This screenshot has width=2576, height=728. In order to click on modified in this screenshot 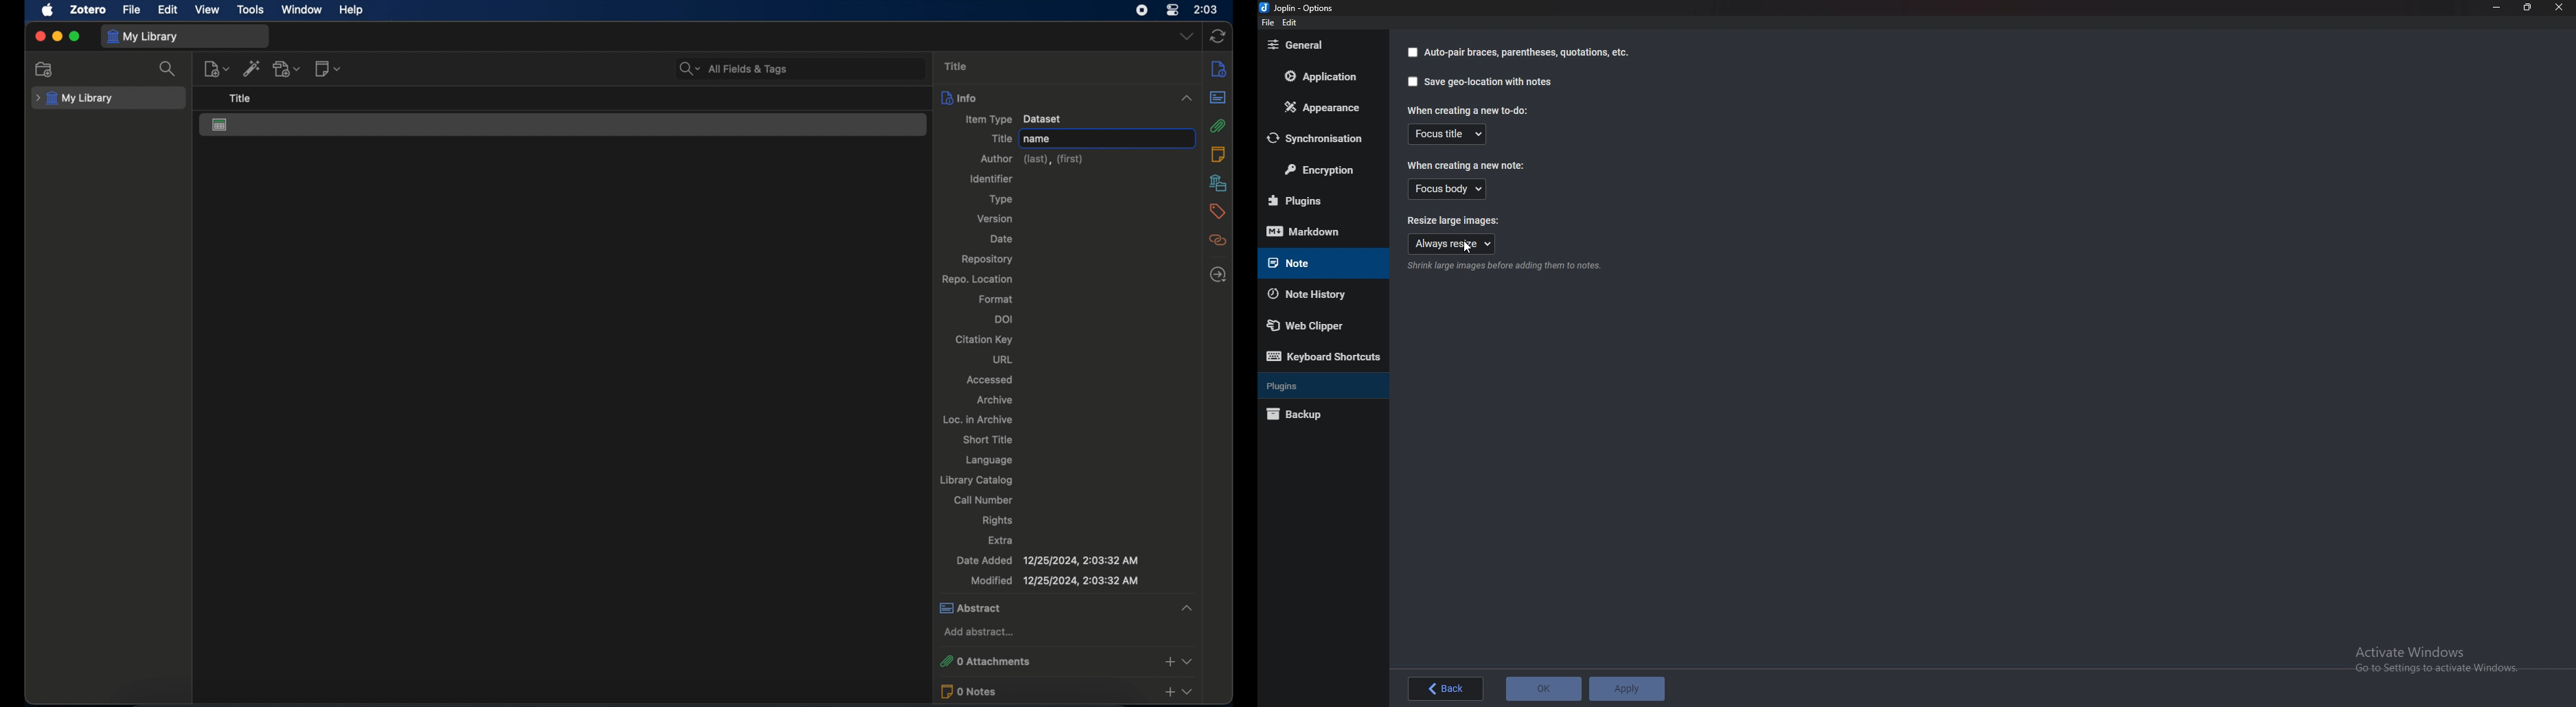, I will do `click(1054, 581)`.